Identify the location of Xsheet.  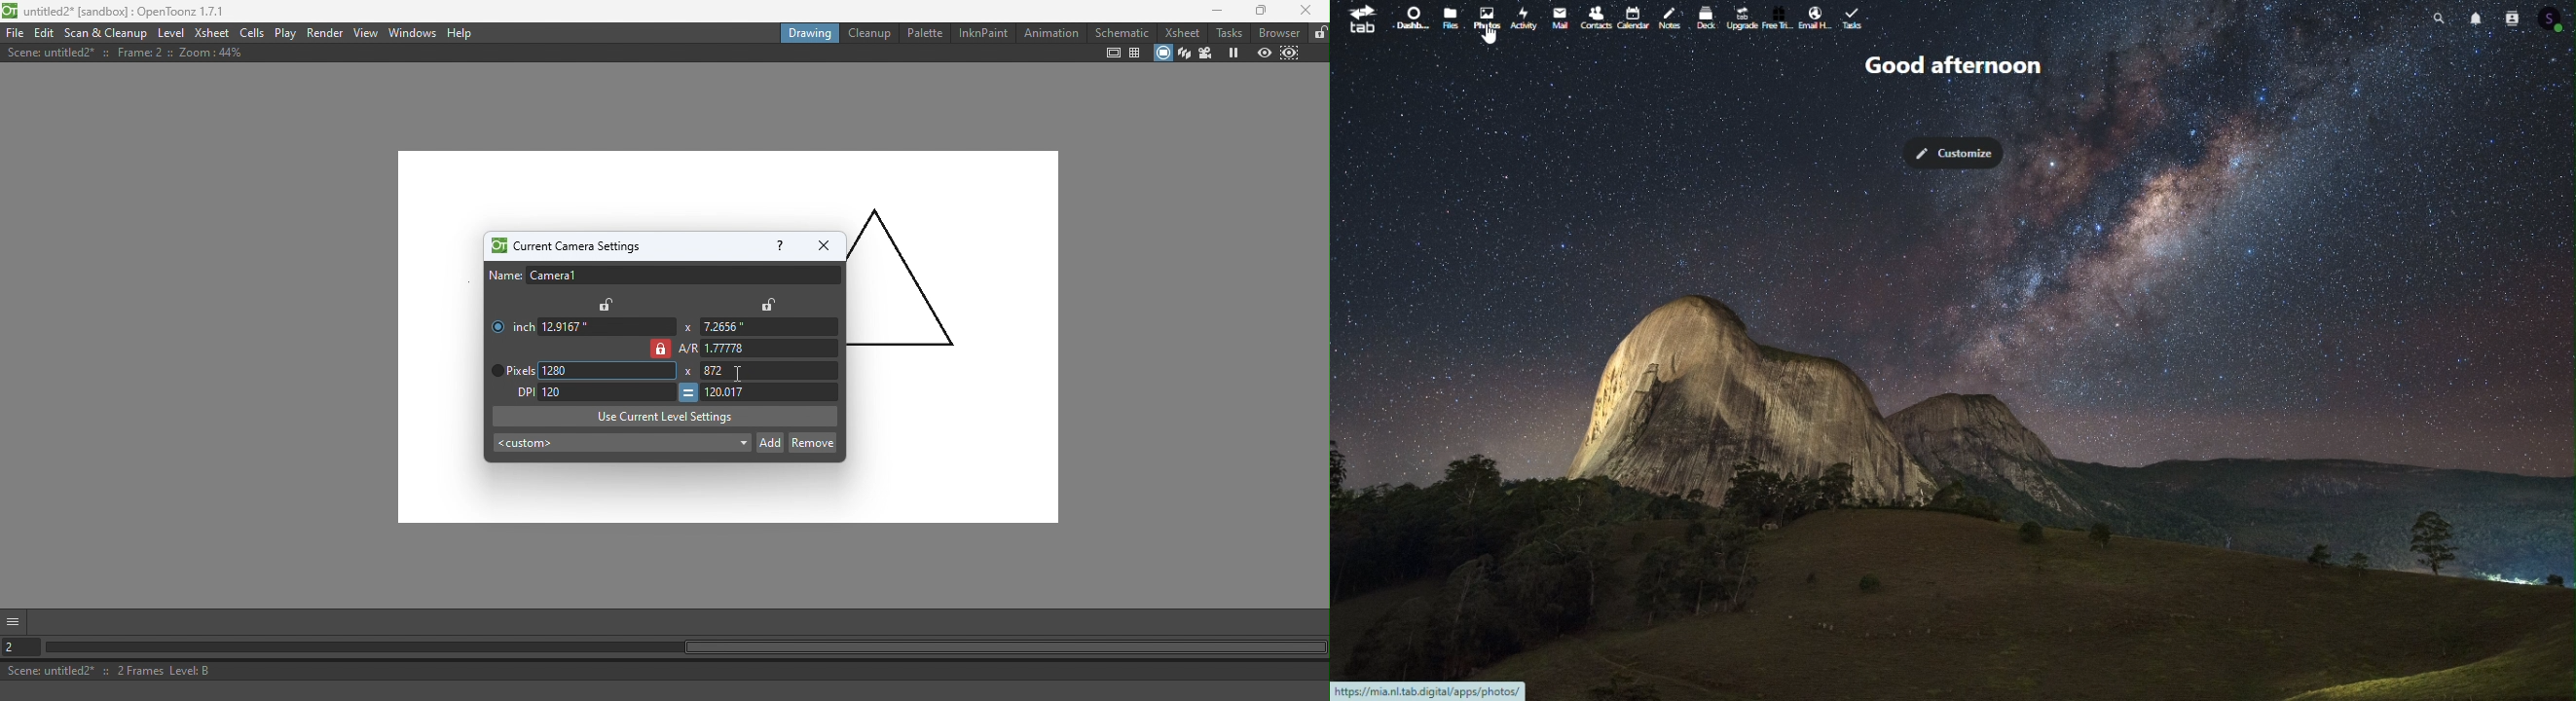
(212, 32).